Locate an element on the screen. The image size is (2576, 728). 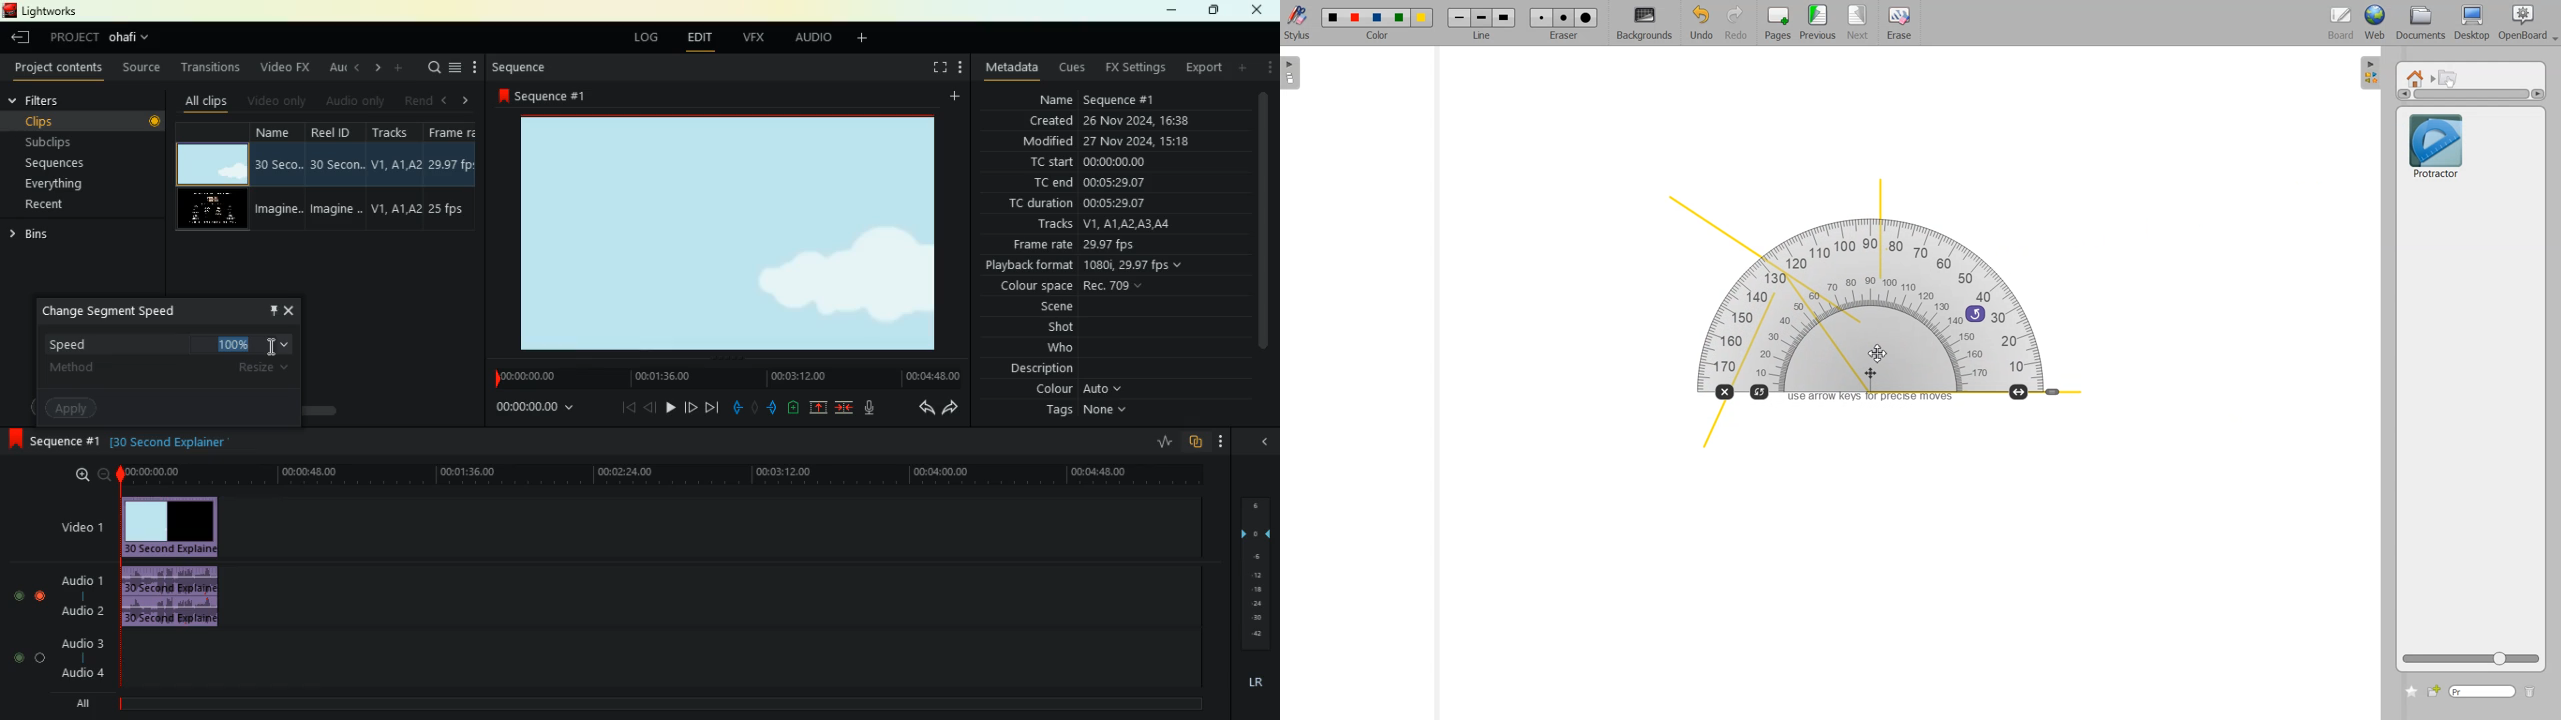
source is located at coordinates (144, 69).